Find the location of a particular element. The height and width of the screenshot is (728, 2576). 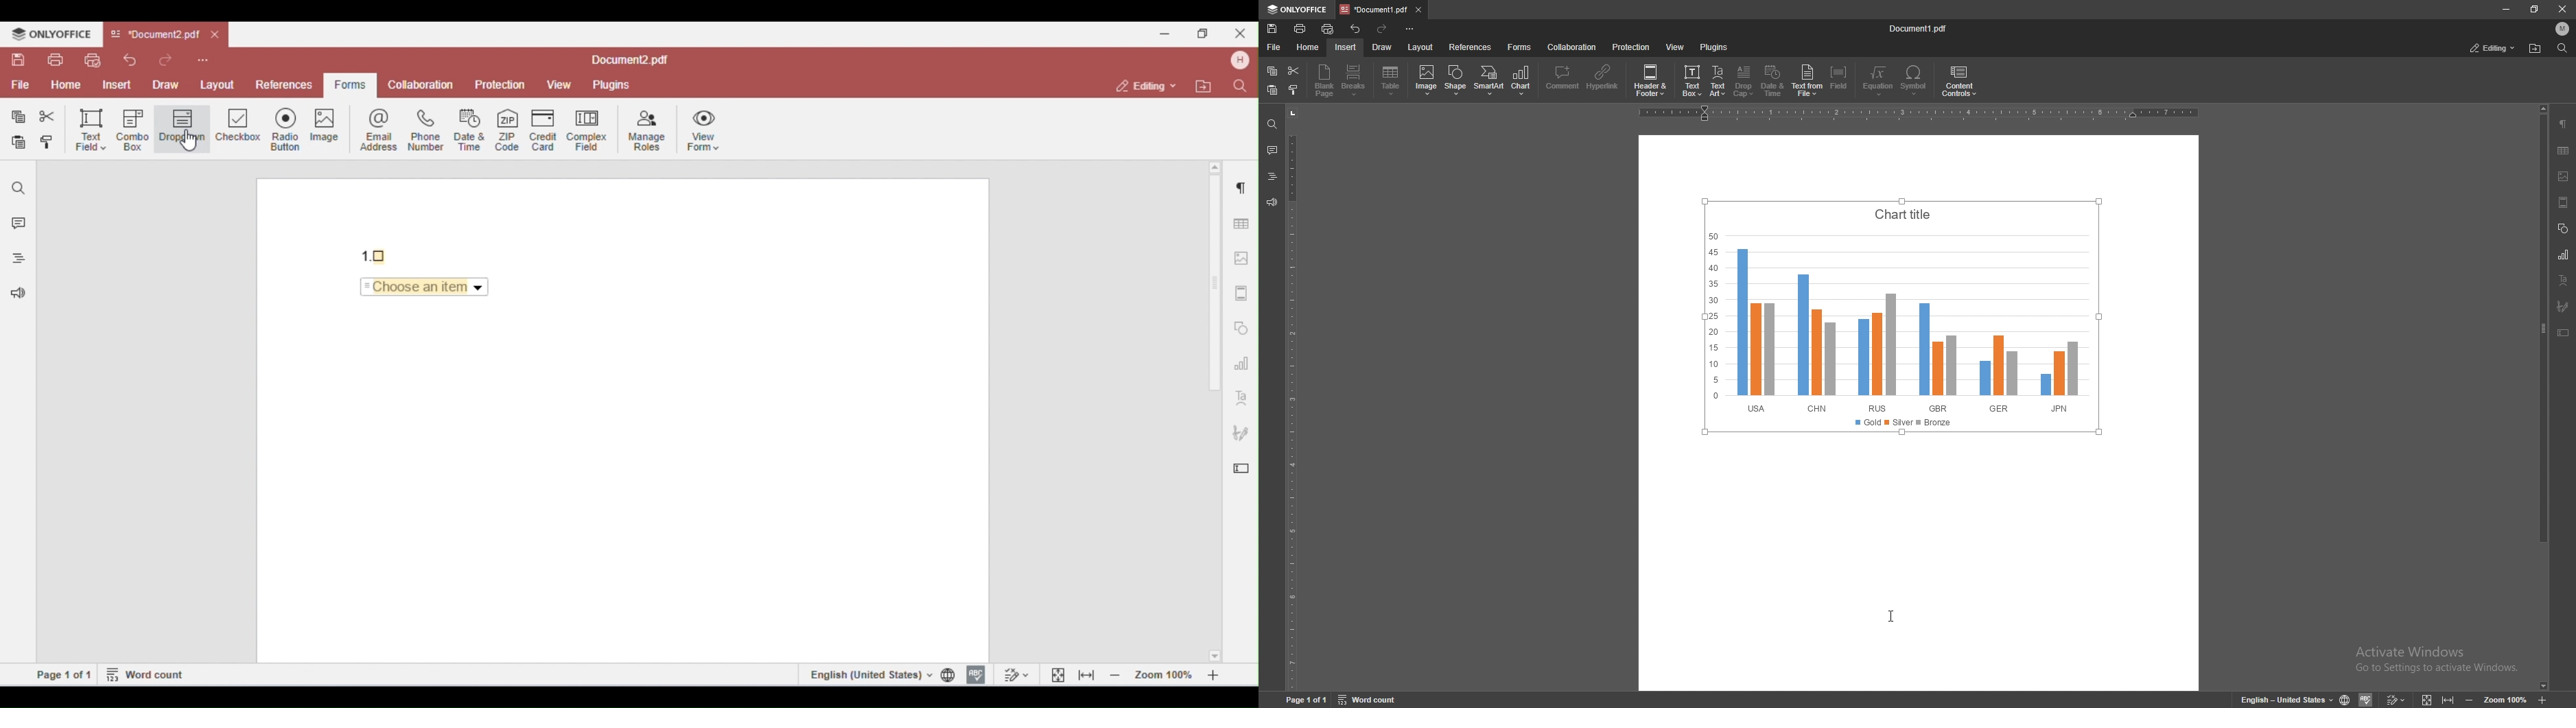

zoom in is located at coordinates (2544, 700).